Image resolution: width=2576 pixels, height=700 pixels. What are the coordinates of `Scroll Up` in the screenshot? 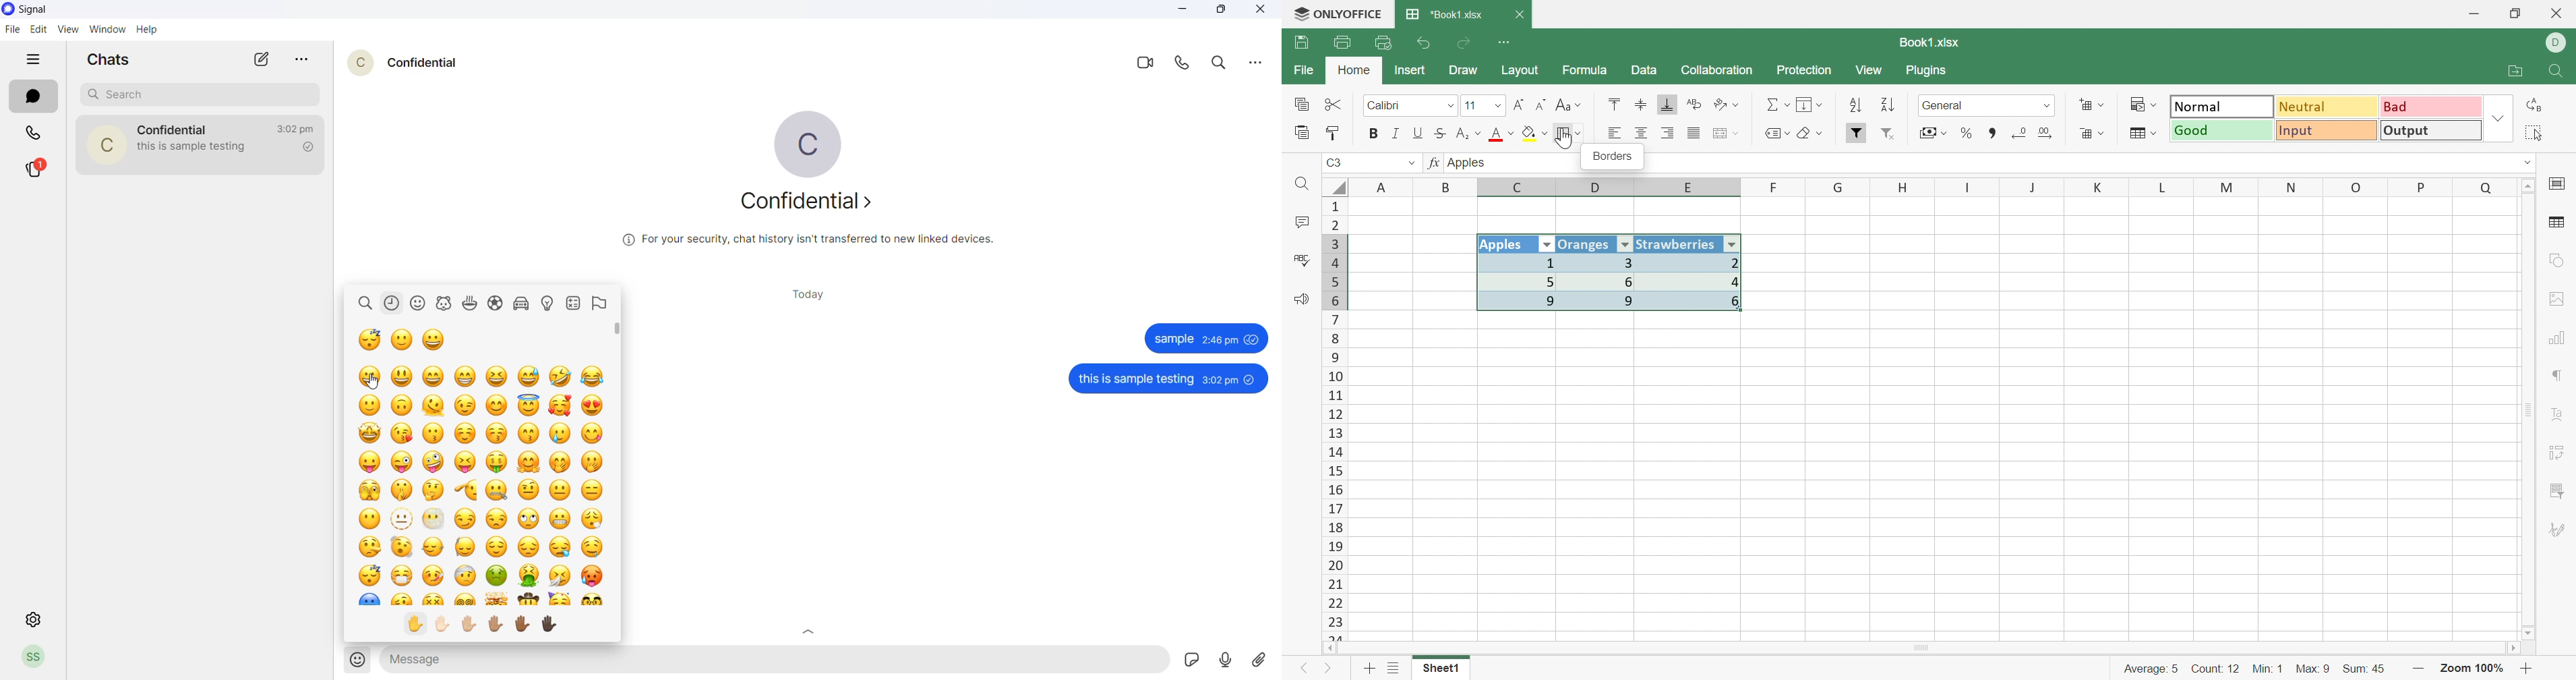 It's located at (2529, 184).